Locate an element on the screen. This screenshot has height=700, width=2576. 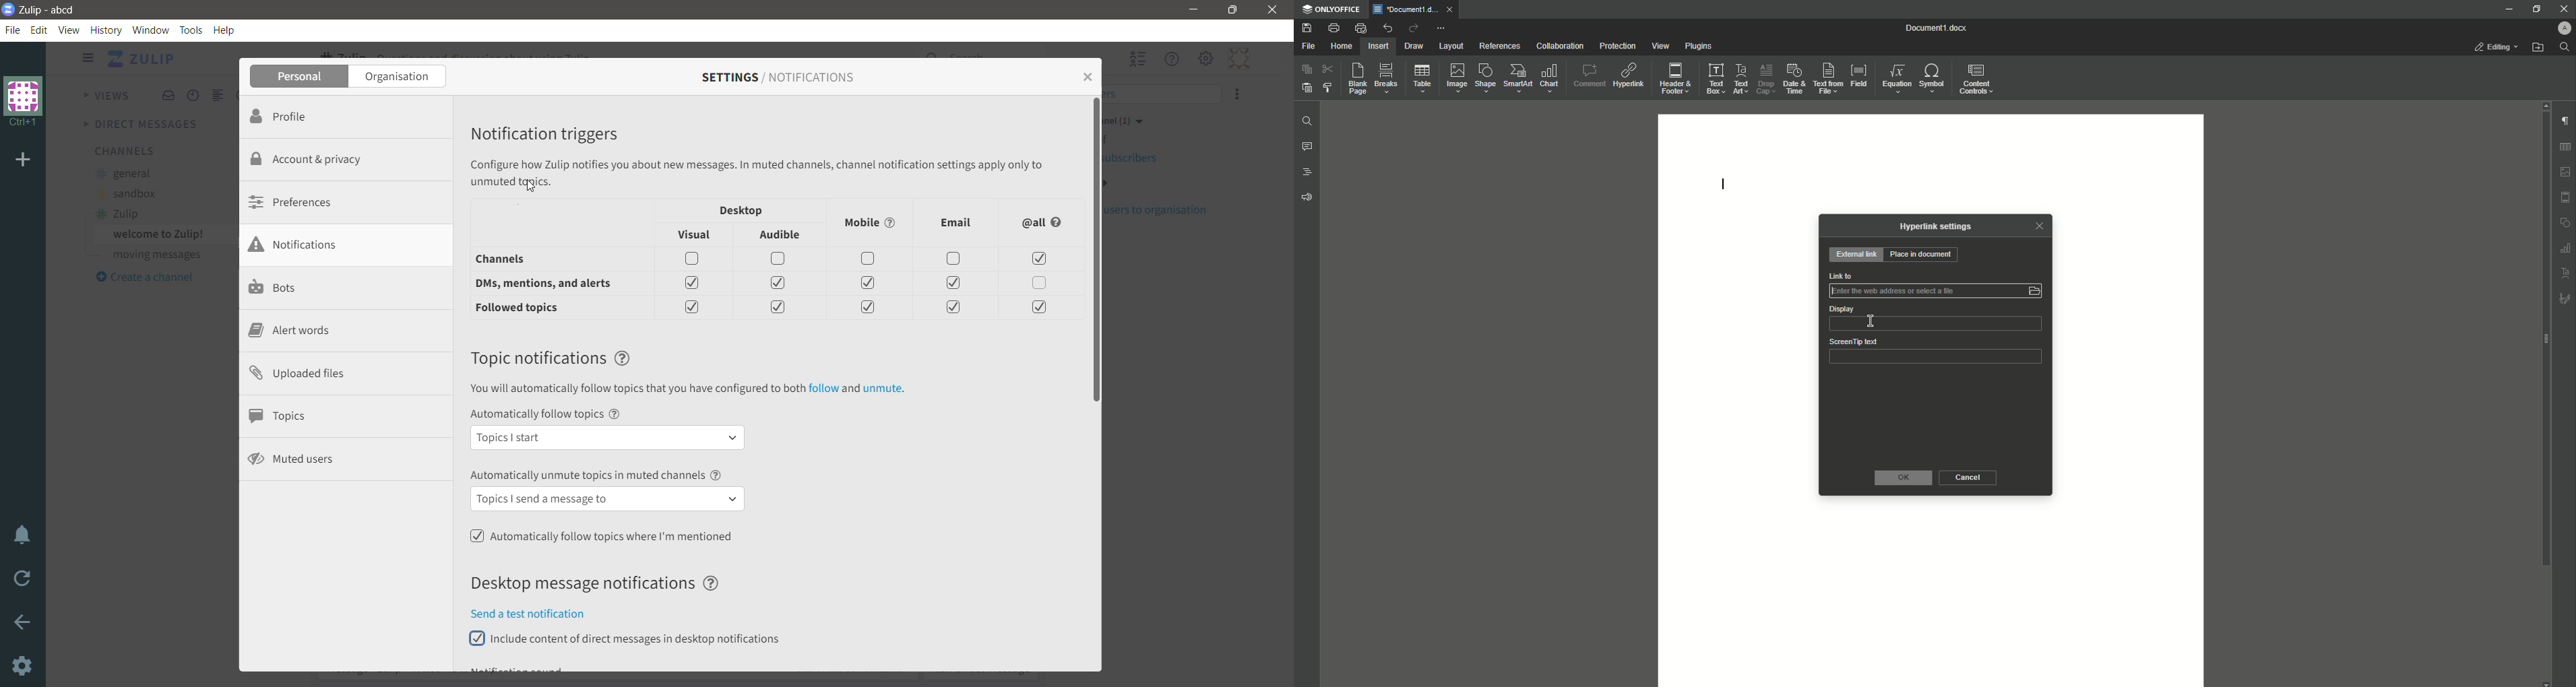
Shape is located at coordinates (1485, 78).